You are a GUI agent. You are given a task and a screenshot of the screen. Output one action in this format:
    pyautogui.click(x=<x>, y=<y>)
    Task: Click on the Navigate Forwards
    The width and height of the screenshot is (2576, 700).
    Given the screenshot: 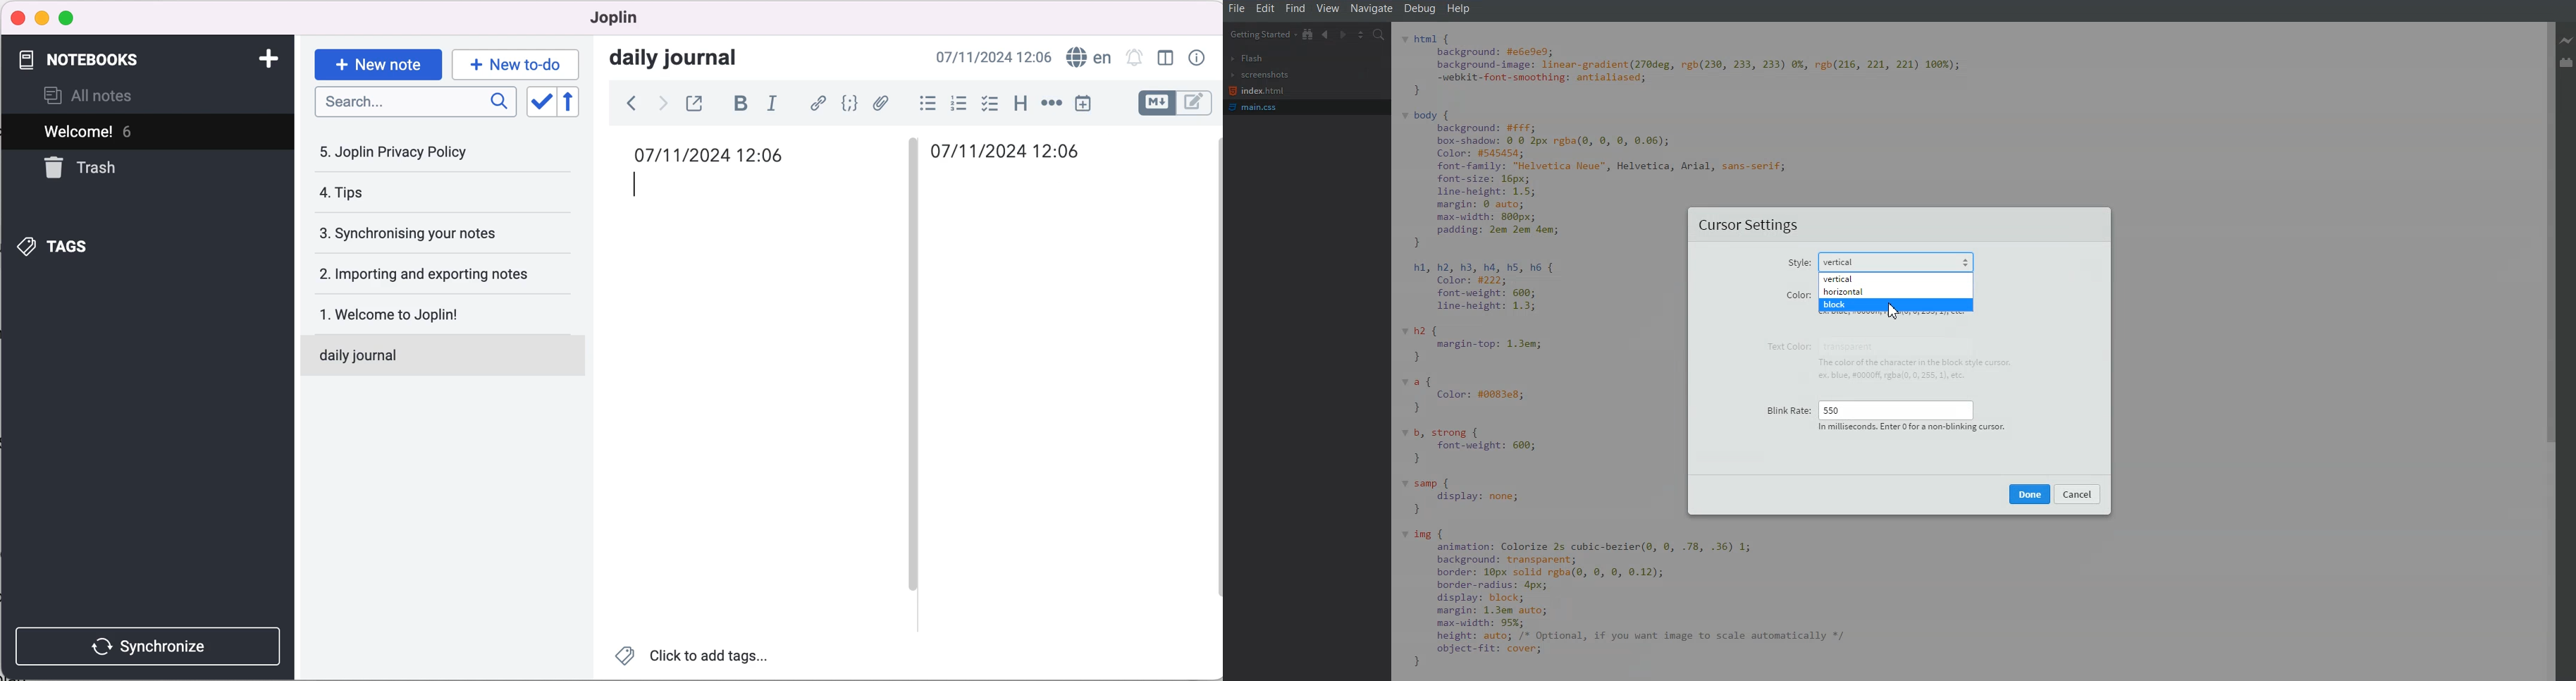 What is the action you would take?
    pyautogui.click(x=1343, y=34)
    